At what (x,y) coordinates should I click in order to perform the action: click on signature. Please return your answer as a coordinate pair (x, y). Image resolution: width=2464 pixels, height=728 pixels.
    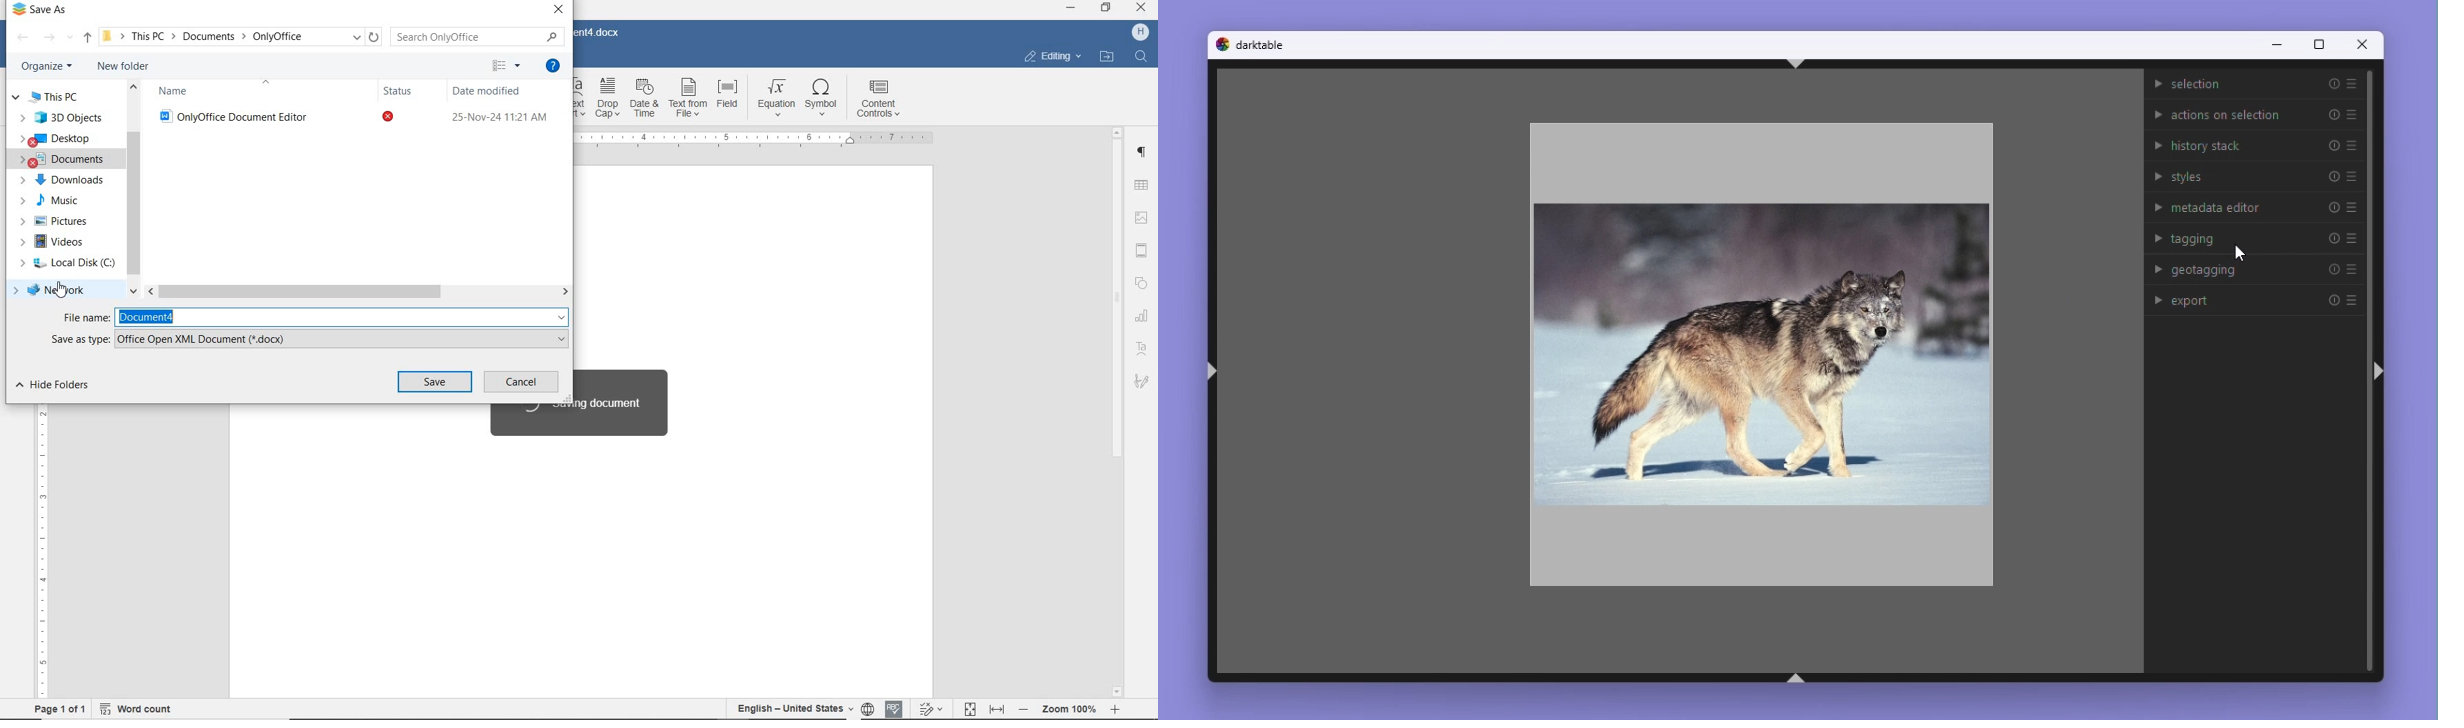
    Looking at the image, I should click on (1144, 381).